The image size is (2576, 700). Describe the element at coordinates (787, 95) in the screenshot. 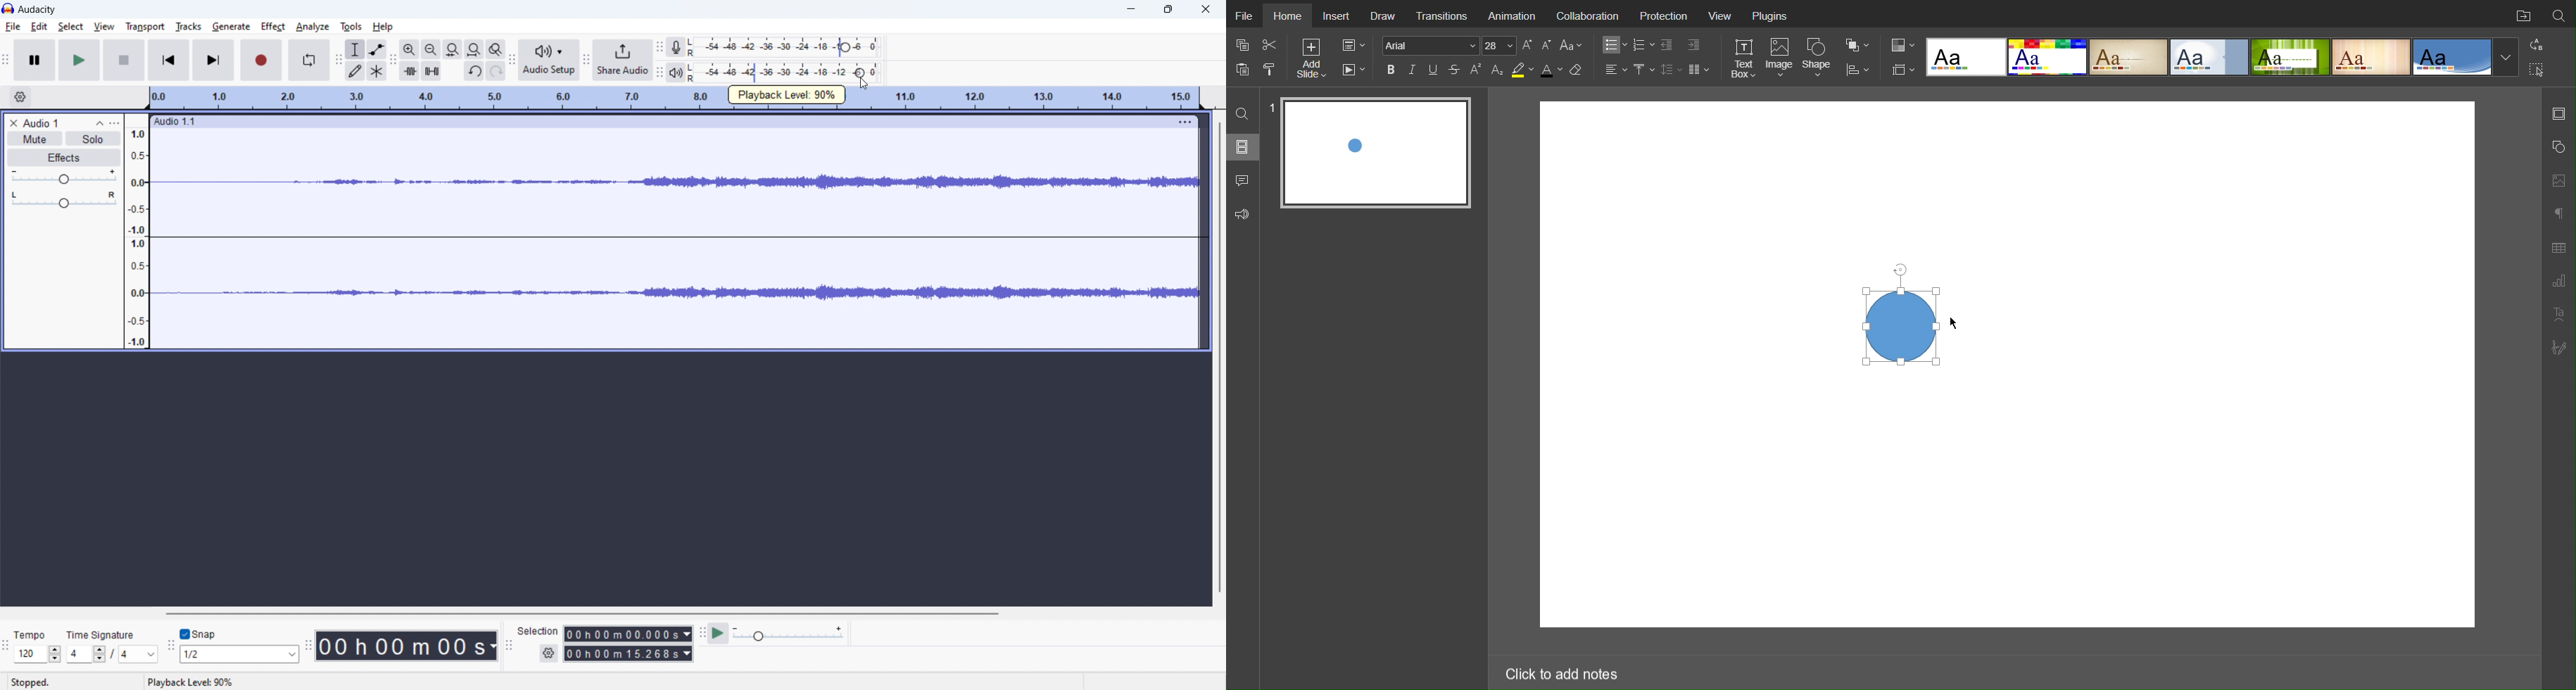

I see `plauback speed: 90%` at that location.